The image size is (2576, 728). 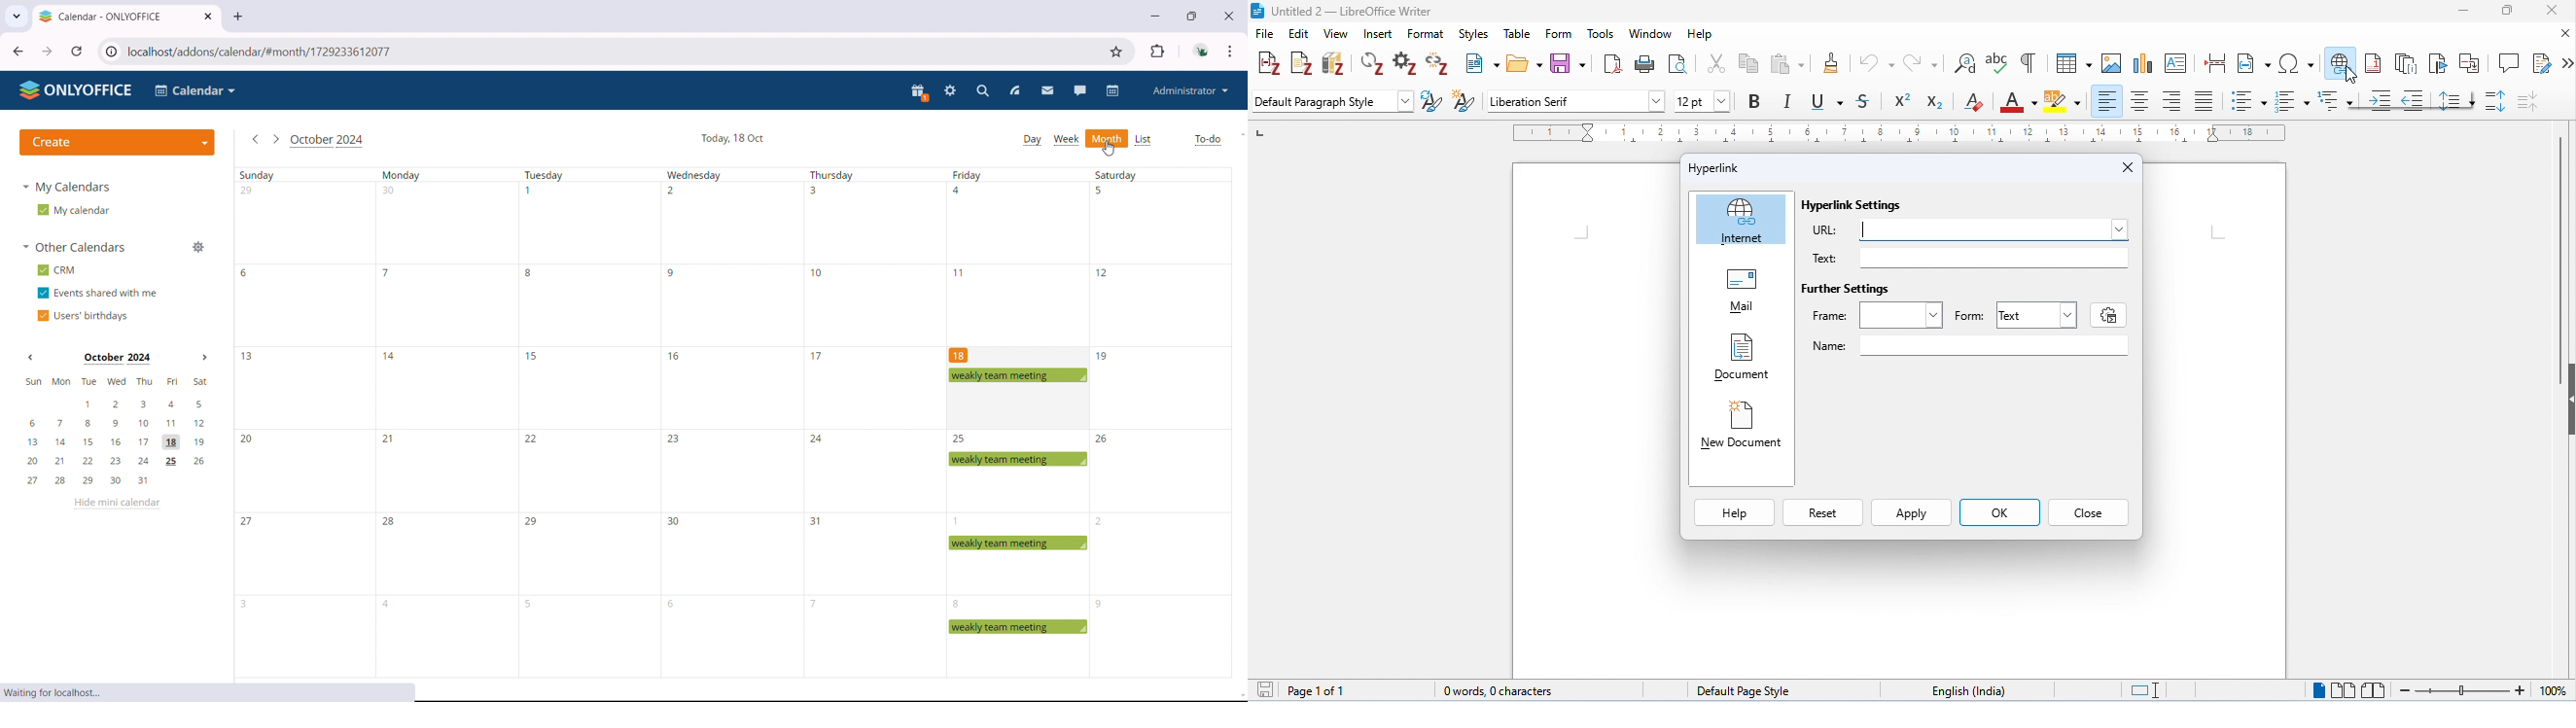 What do you see at coordinates (1378, 34) in the screenshot?
I see `insert` at bounding box center [1378, 34].